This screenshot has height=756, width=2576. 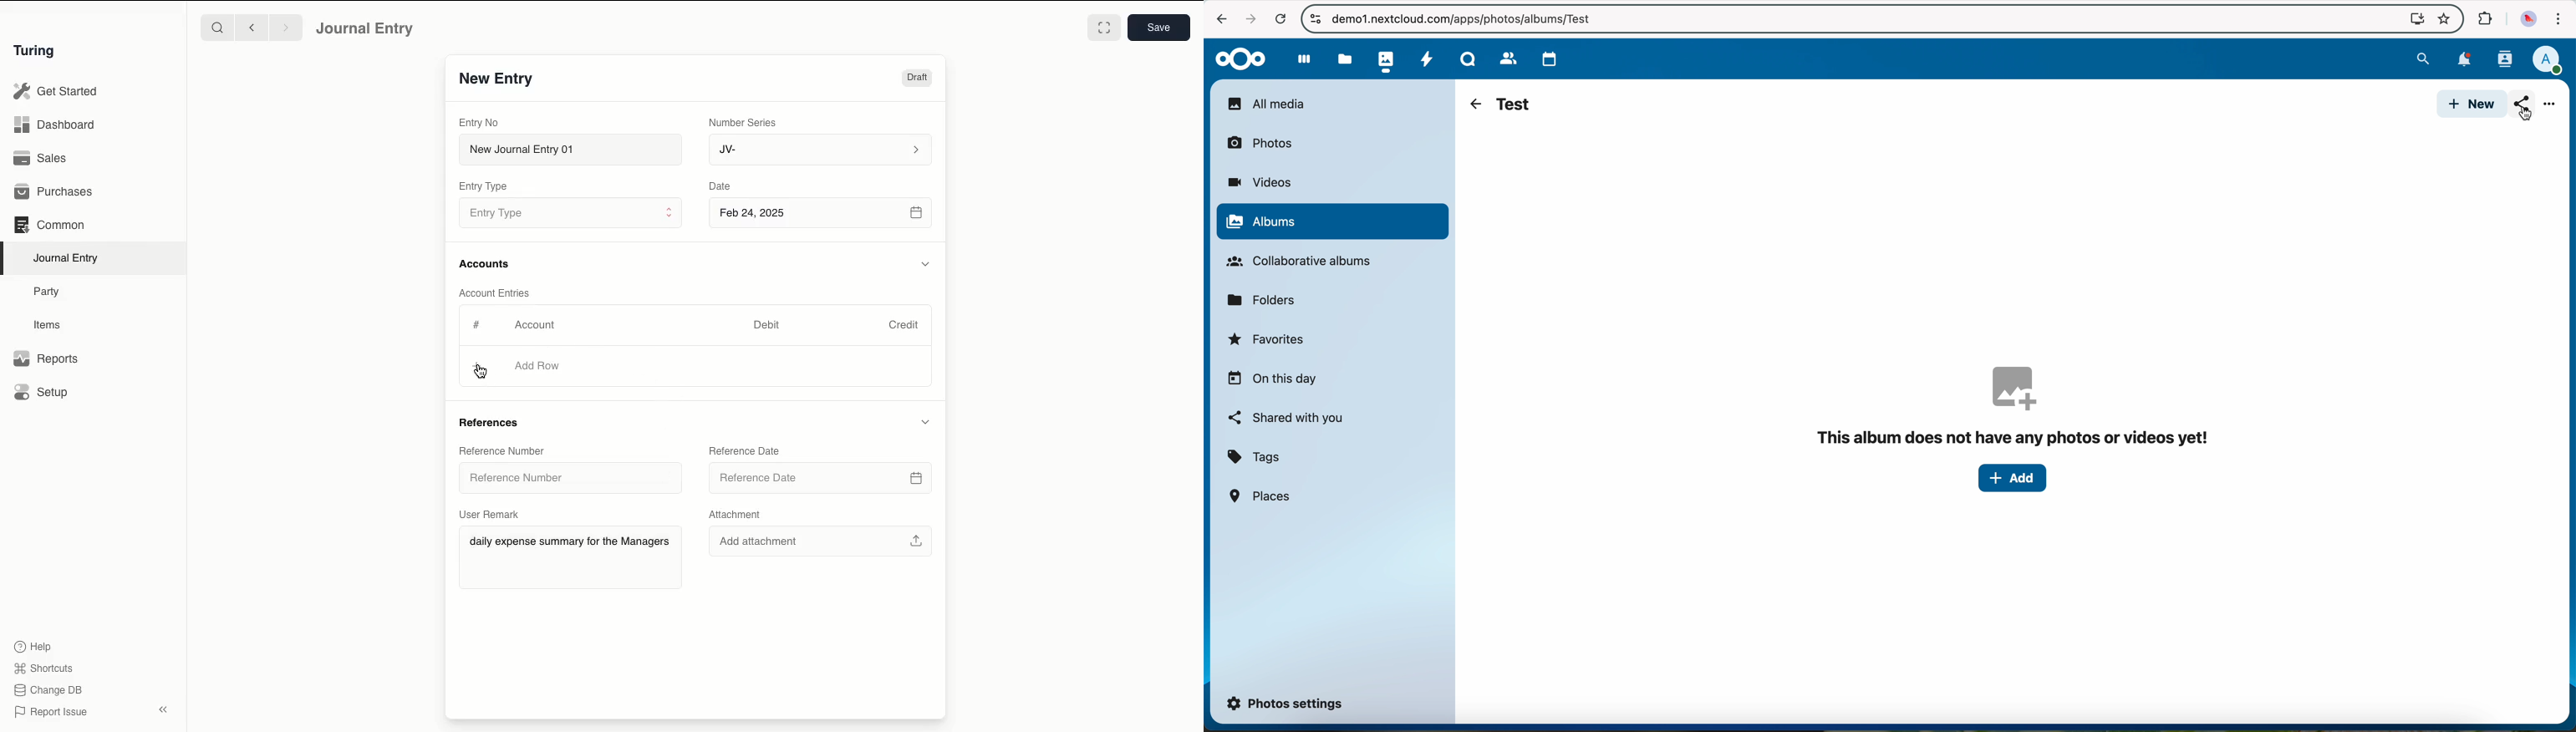 What do you see at coordinates (722, 186) in the screenshot?
I see `Date` at bounding box center [722, 186].